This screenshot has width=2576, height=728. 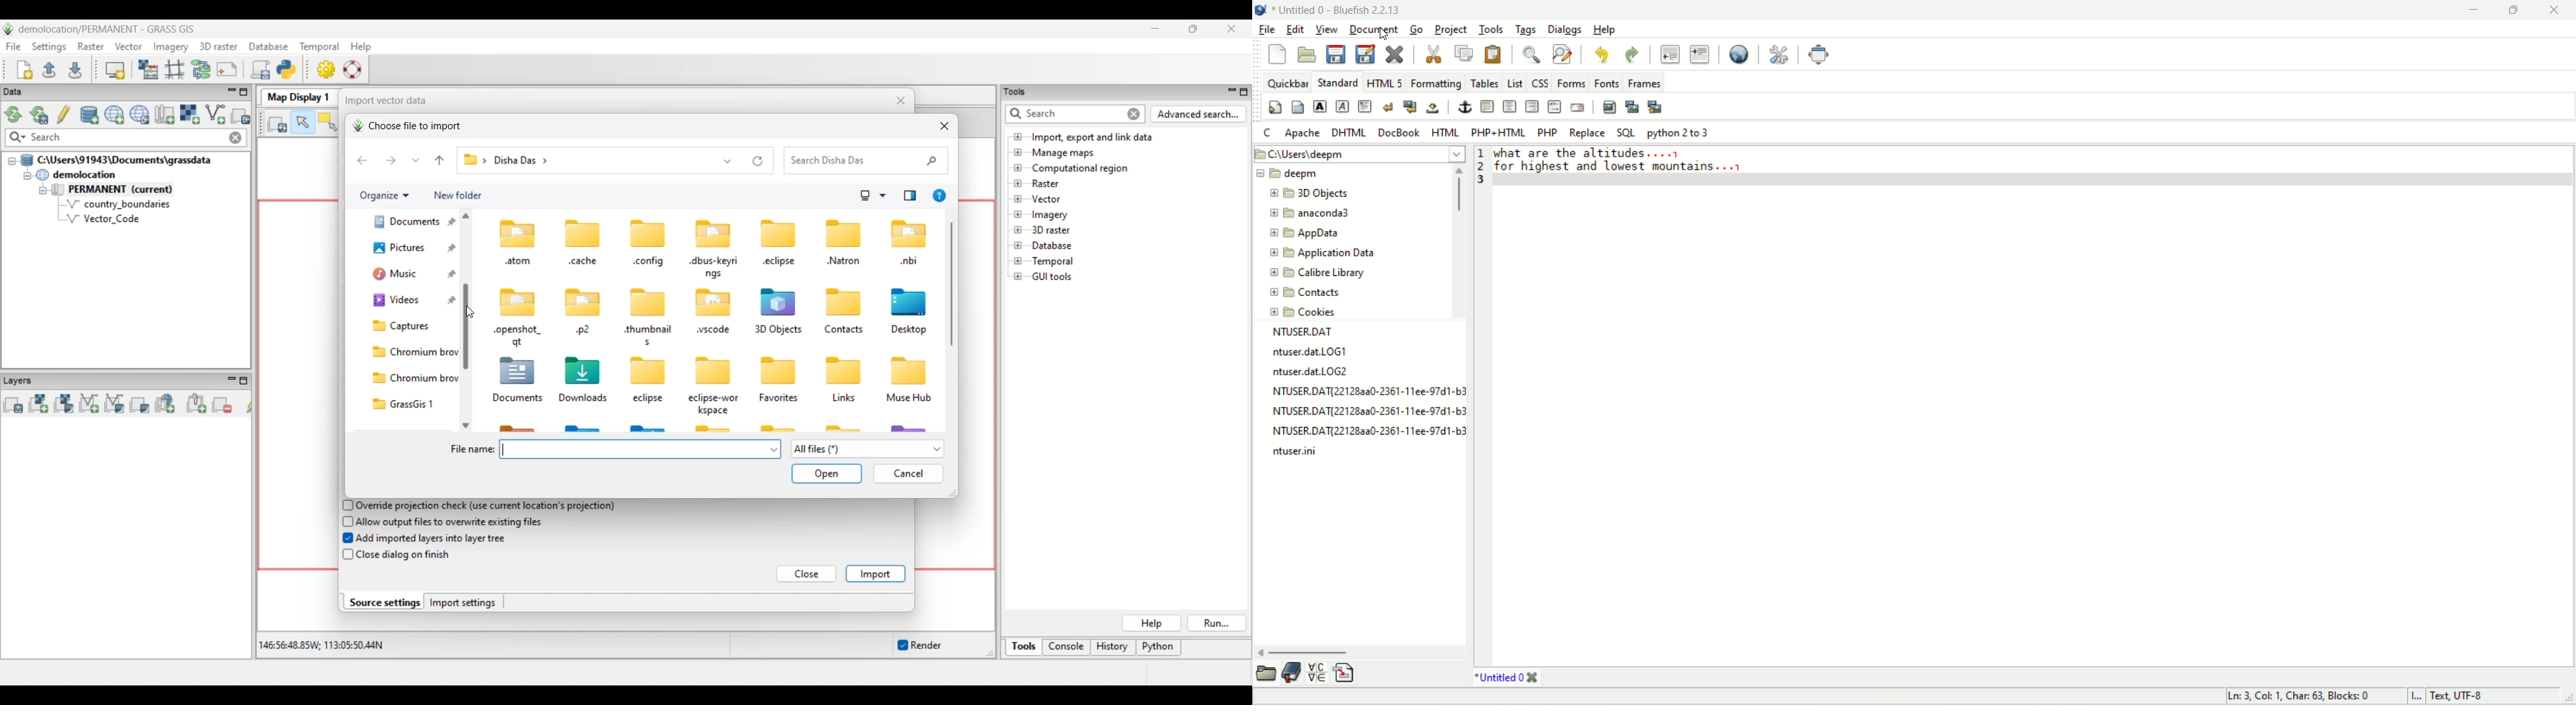 What do you see at coordinates (1630, 163) in the screenshot?
I see `what are the altitudes....,for highest and lowest mountains...` at bounding box center [1630, 163].